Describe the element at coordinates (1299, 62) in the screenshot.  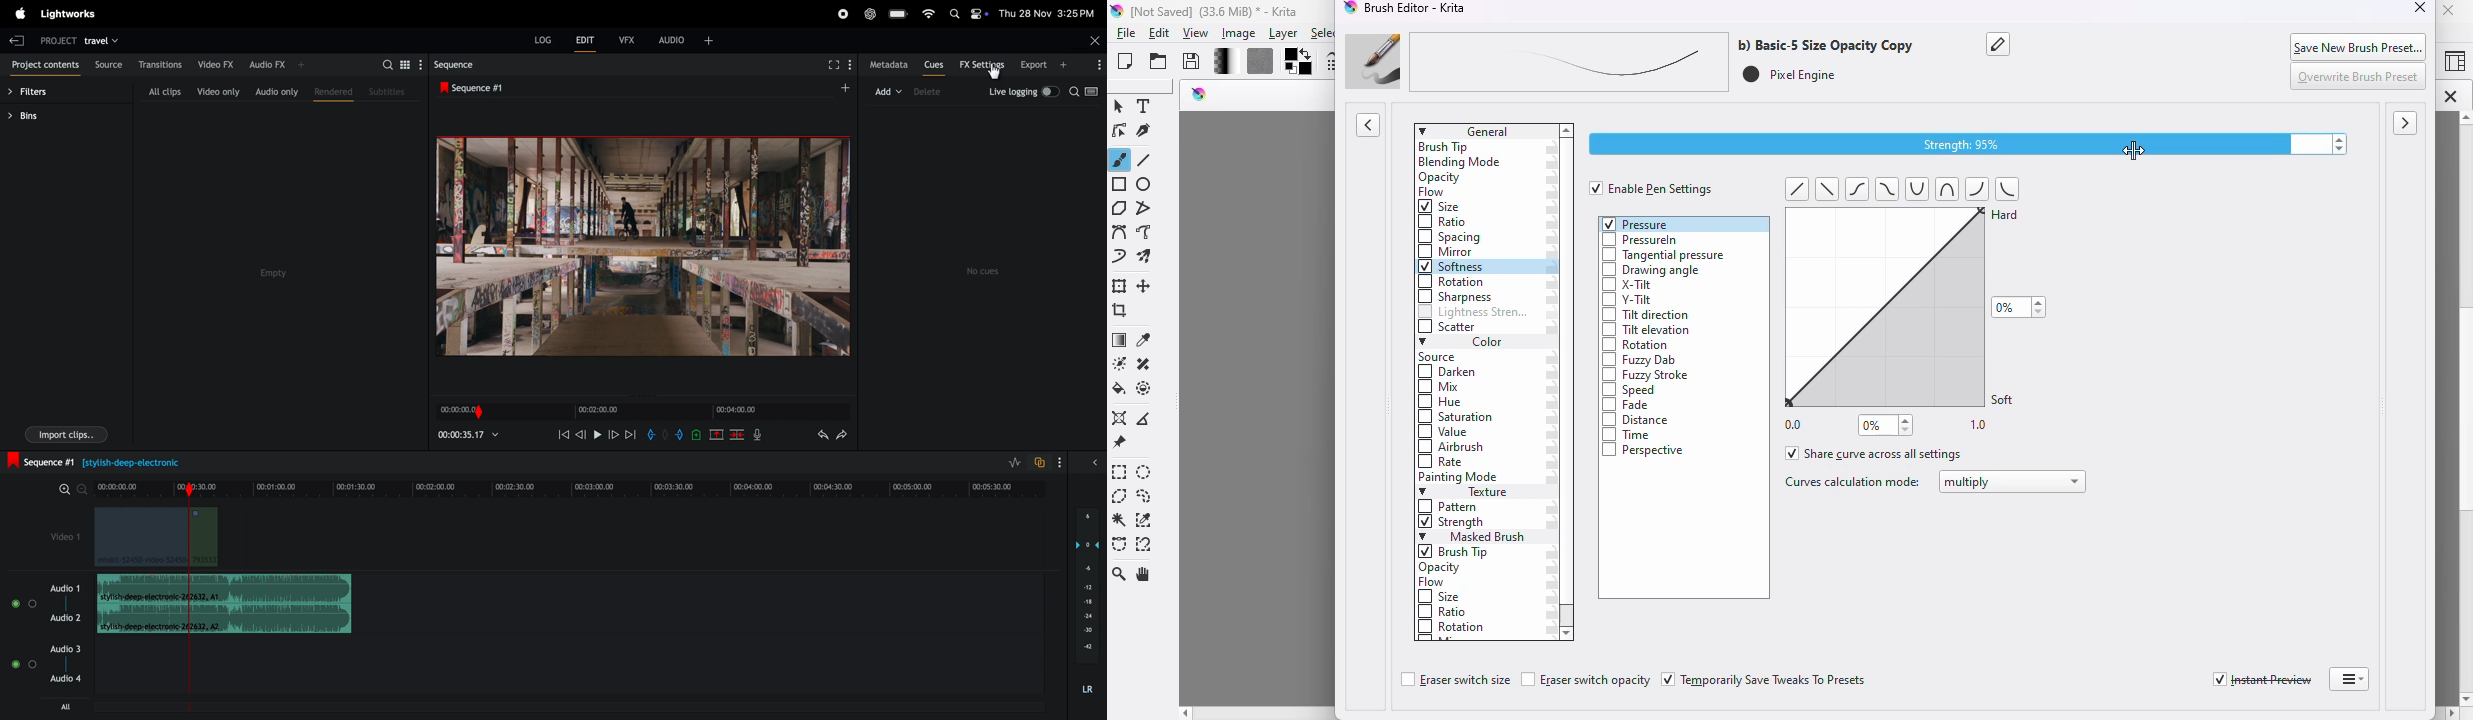
I see `foreground/background color settings` at that location.